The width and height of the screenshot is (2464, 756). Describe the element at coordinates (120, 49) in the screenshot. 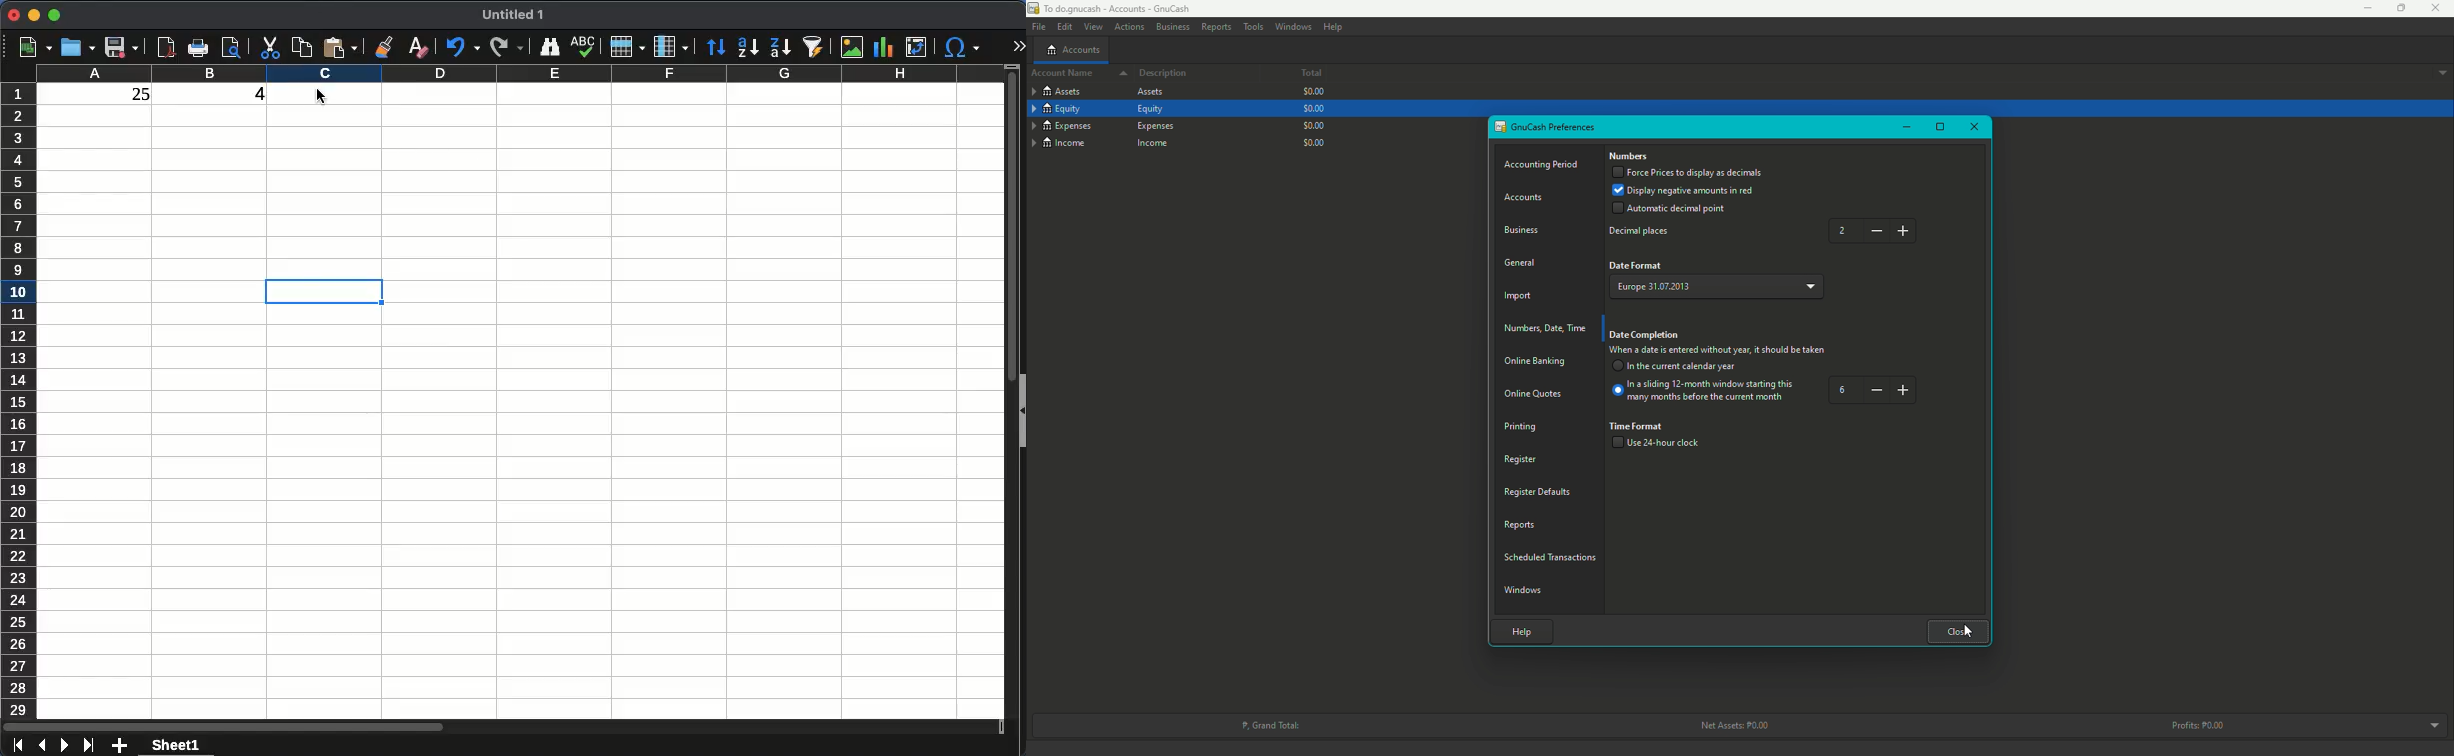

I see `save` at that location.